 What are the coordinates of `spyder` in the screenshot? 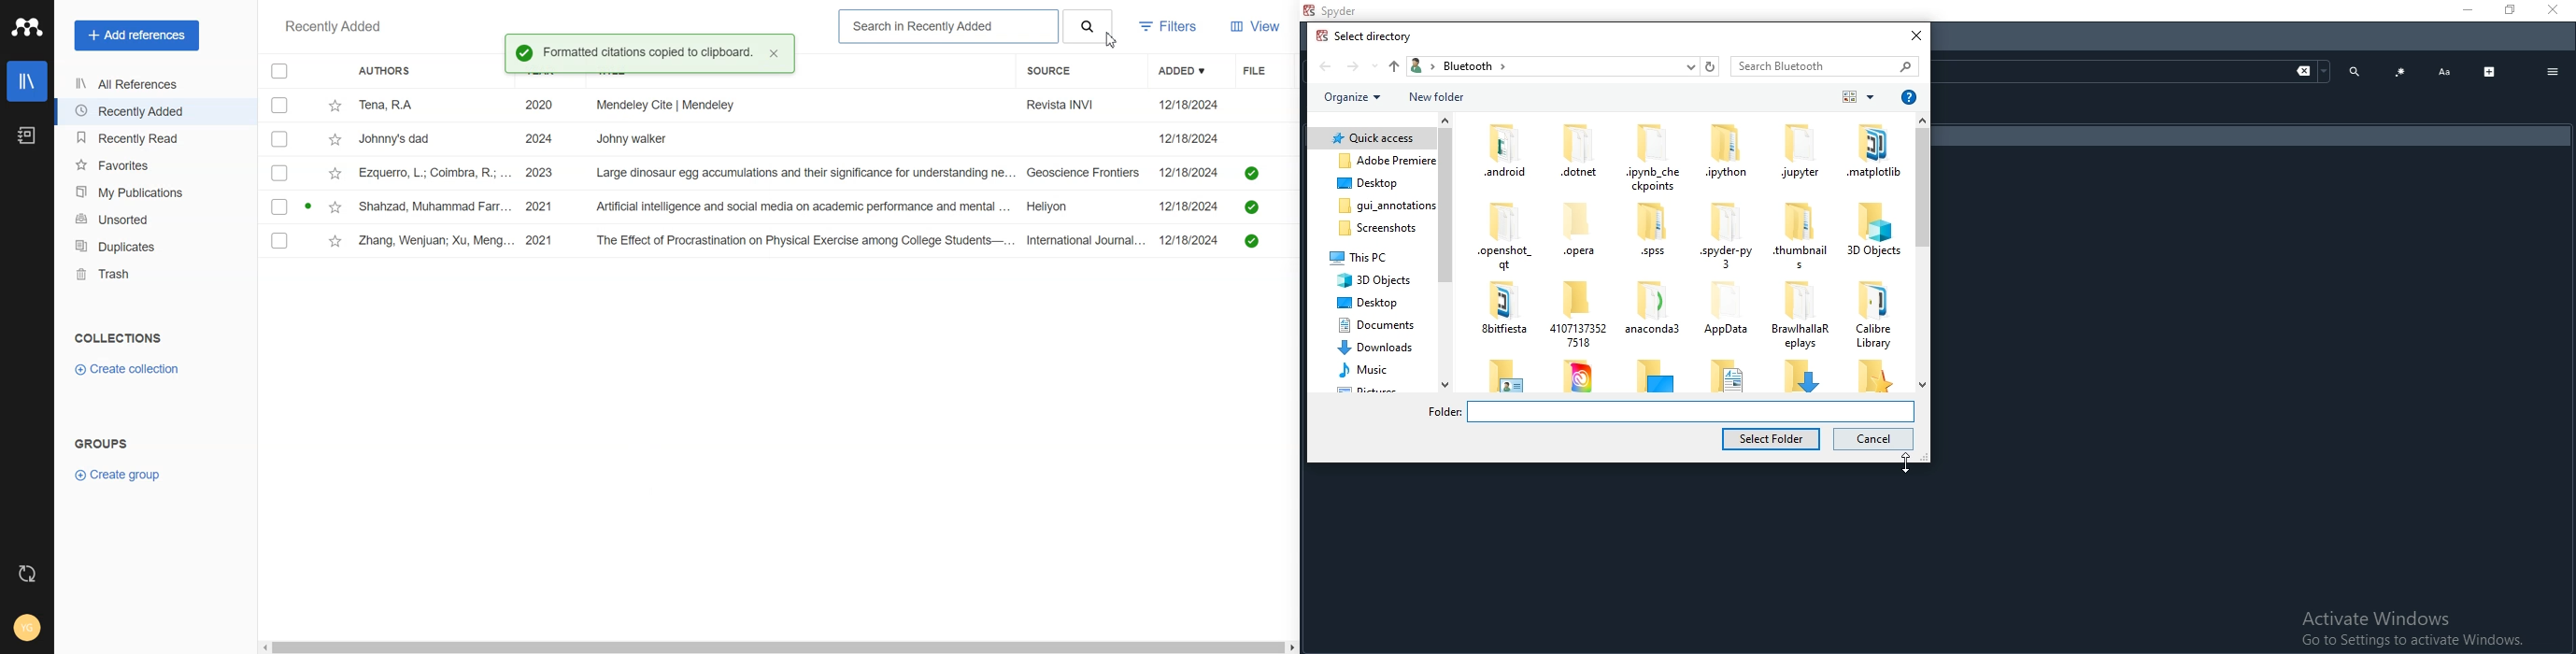 It's located at (1727, 235).